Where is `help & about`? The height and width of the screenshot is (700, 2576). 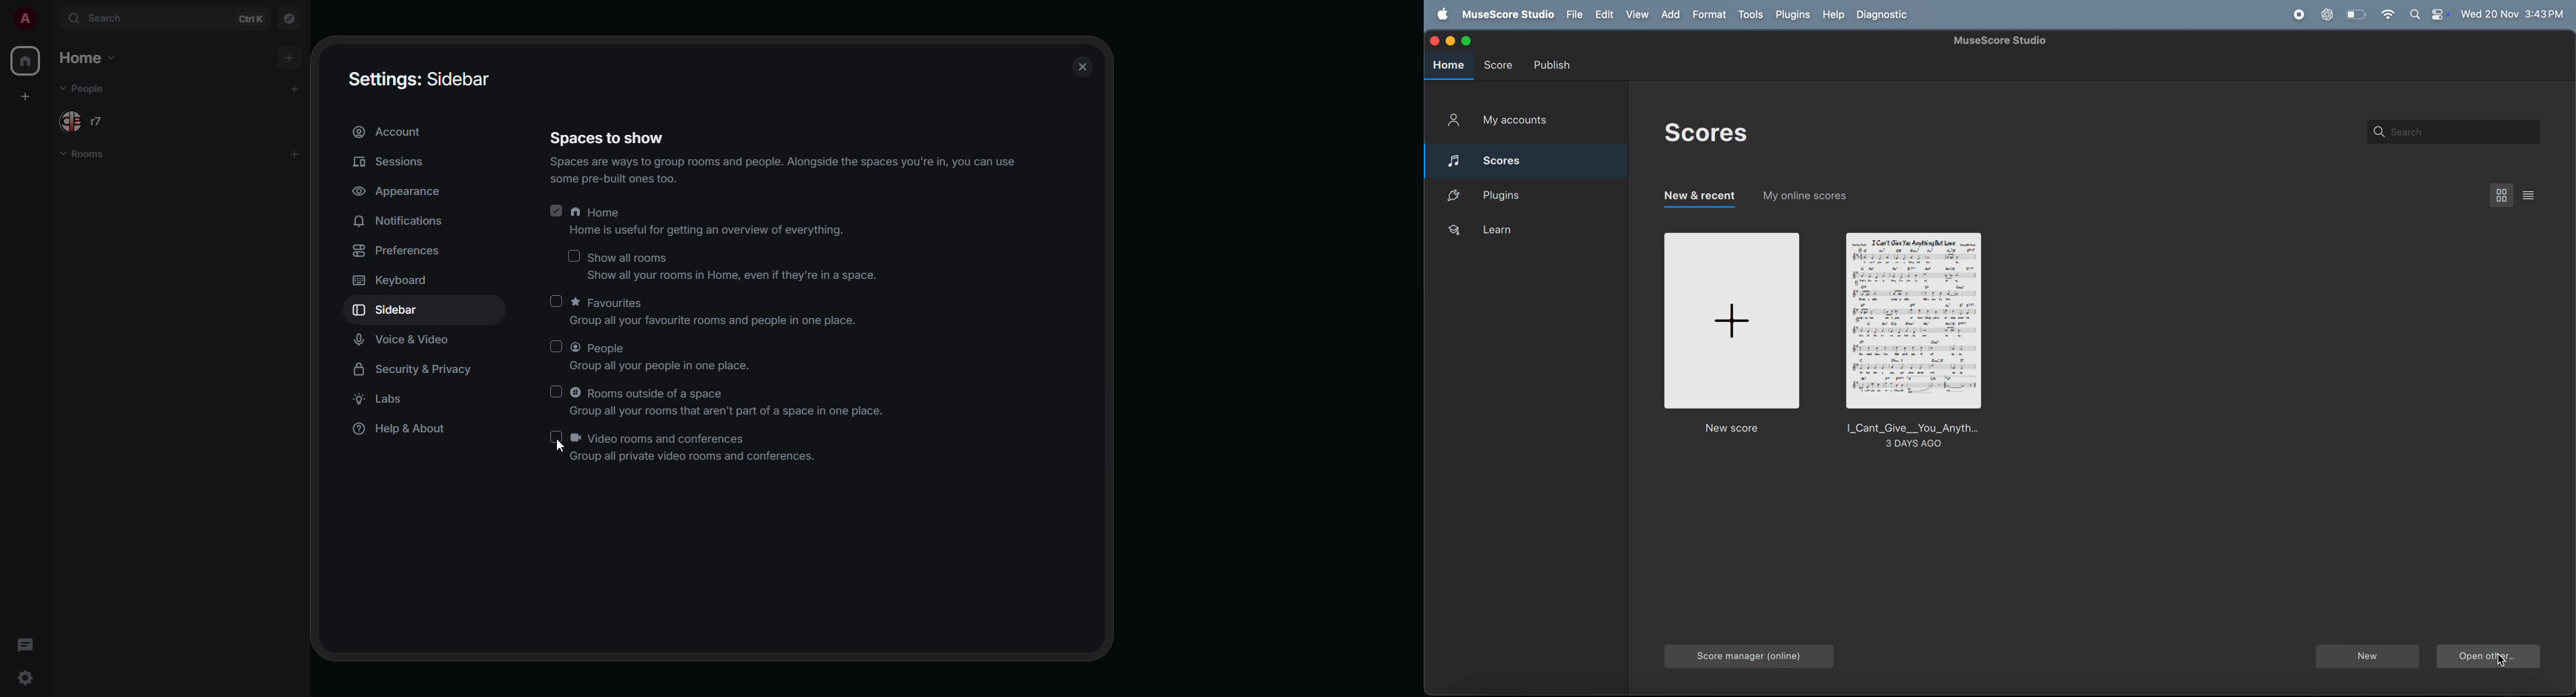 help & about is located at coordinates (405, 429).